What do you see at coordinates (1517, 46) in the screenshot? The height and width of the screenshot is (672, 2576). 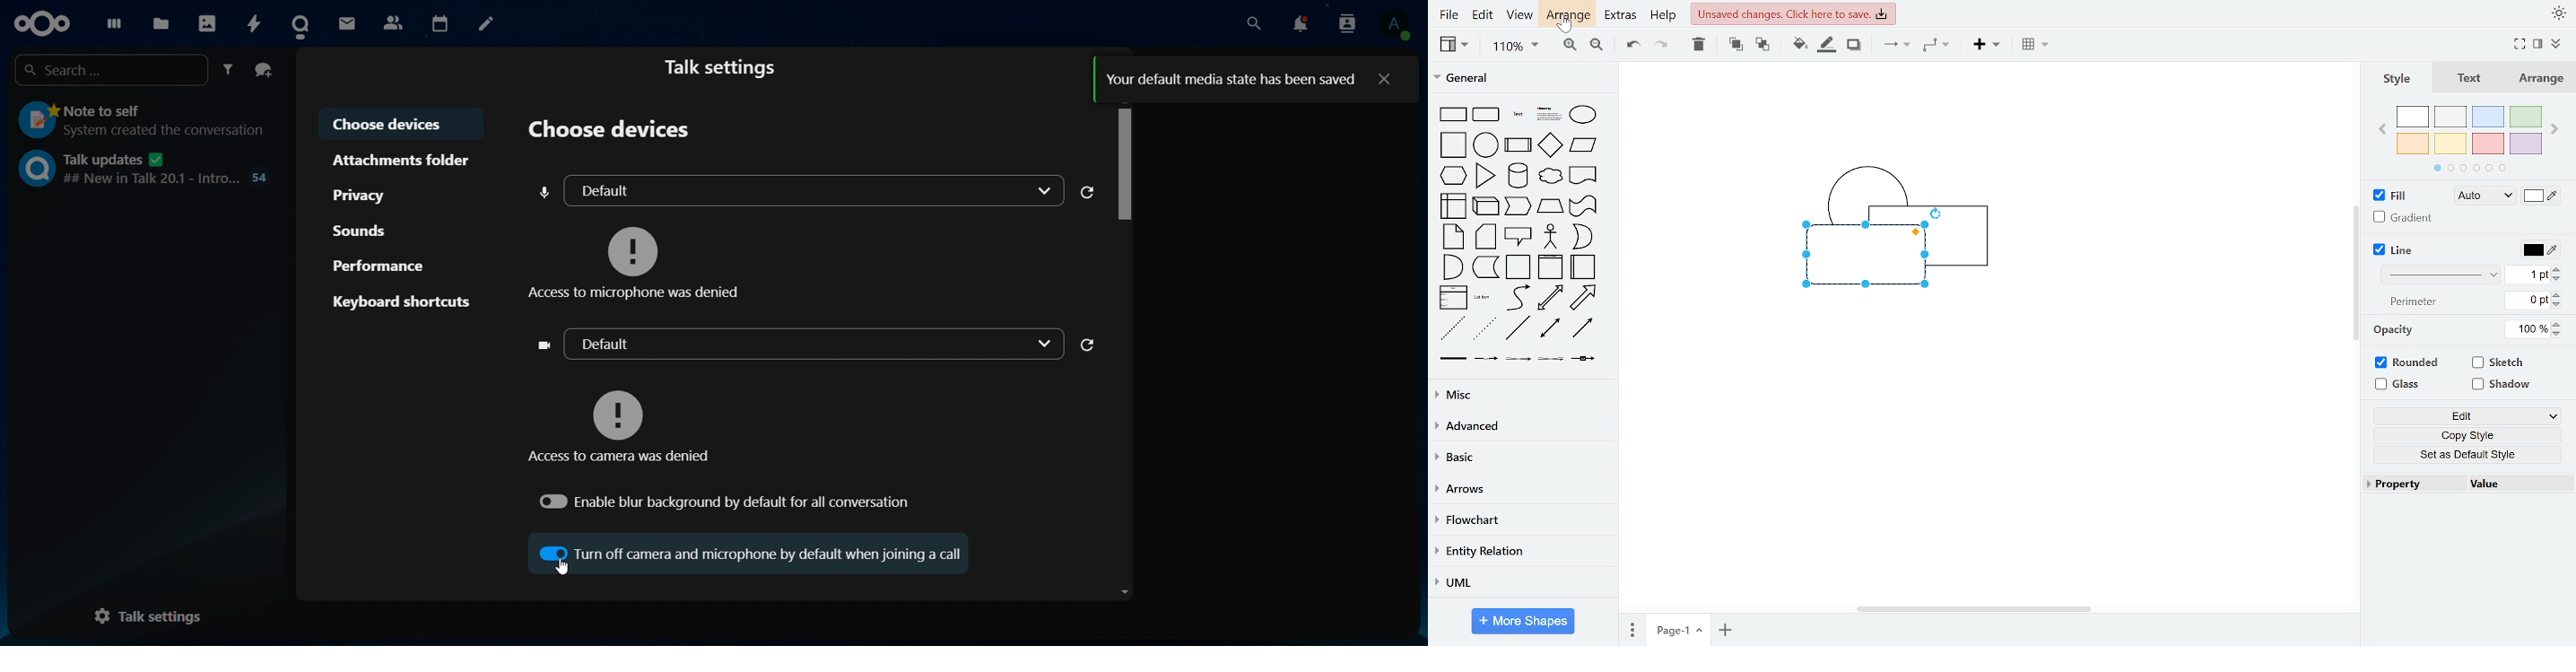 I see `zoom` at bounding box center [1517, 46].